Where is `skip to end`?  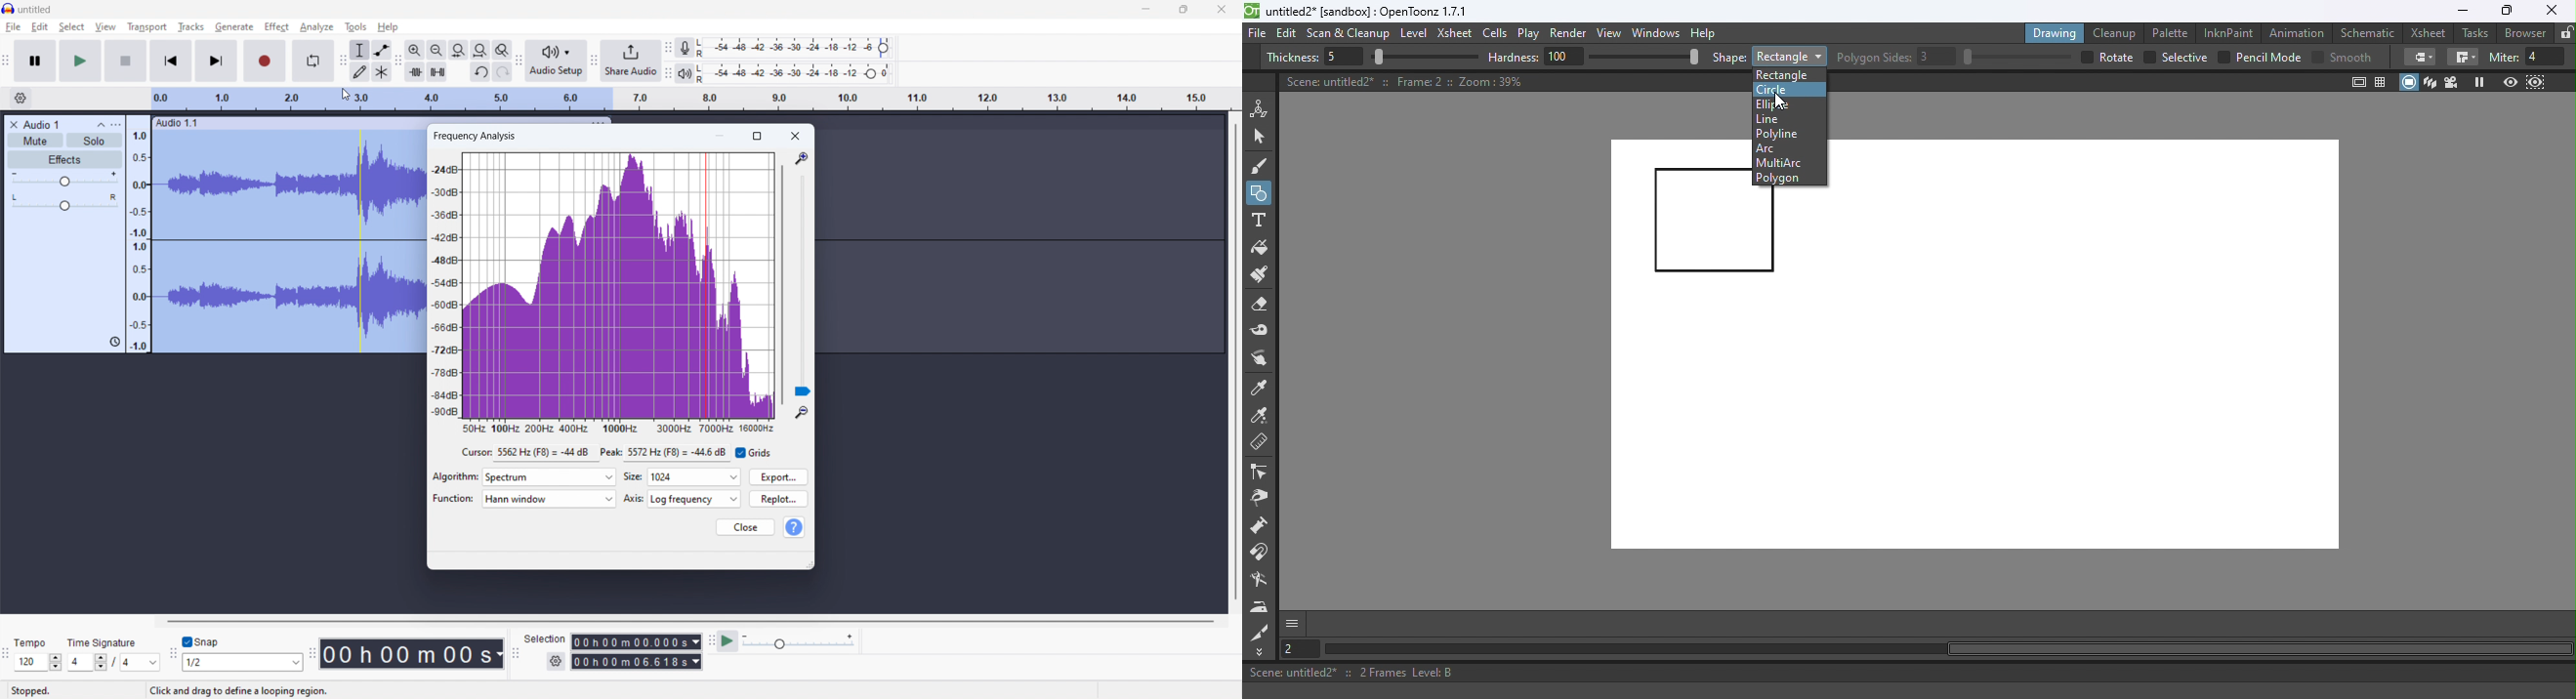
skip to end is located at coordinates (216, 61).